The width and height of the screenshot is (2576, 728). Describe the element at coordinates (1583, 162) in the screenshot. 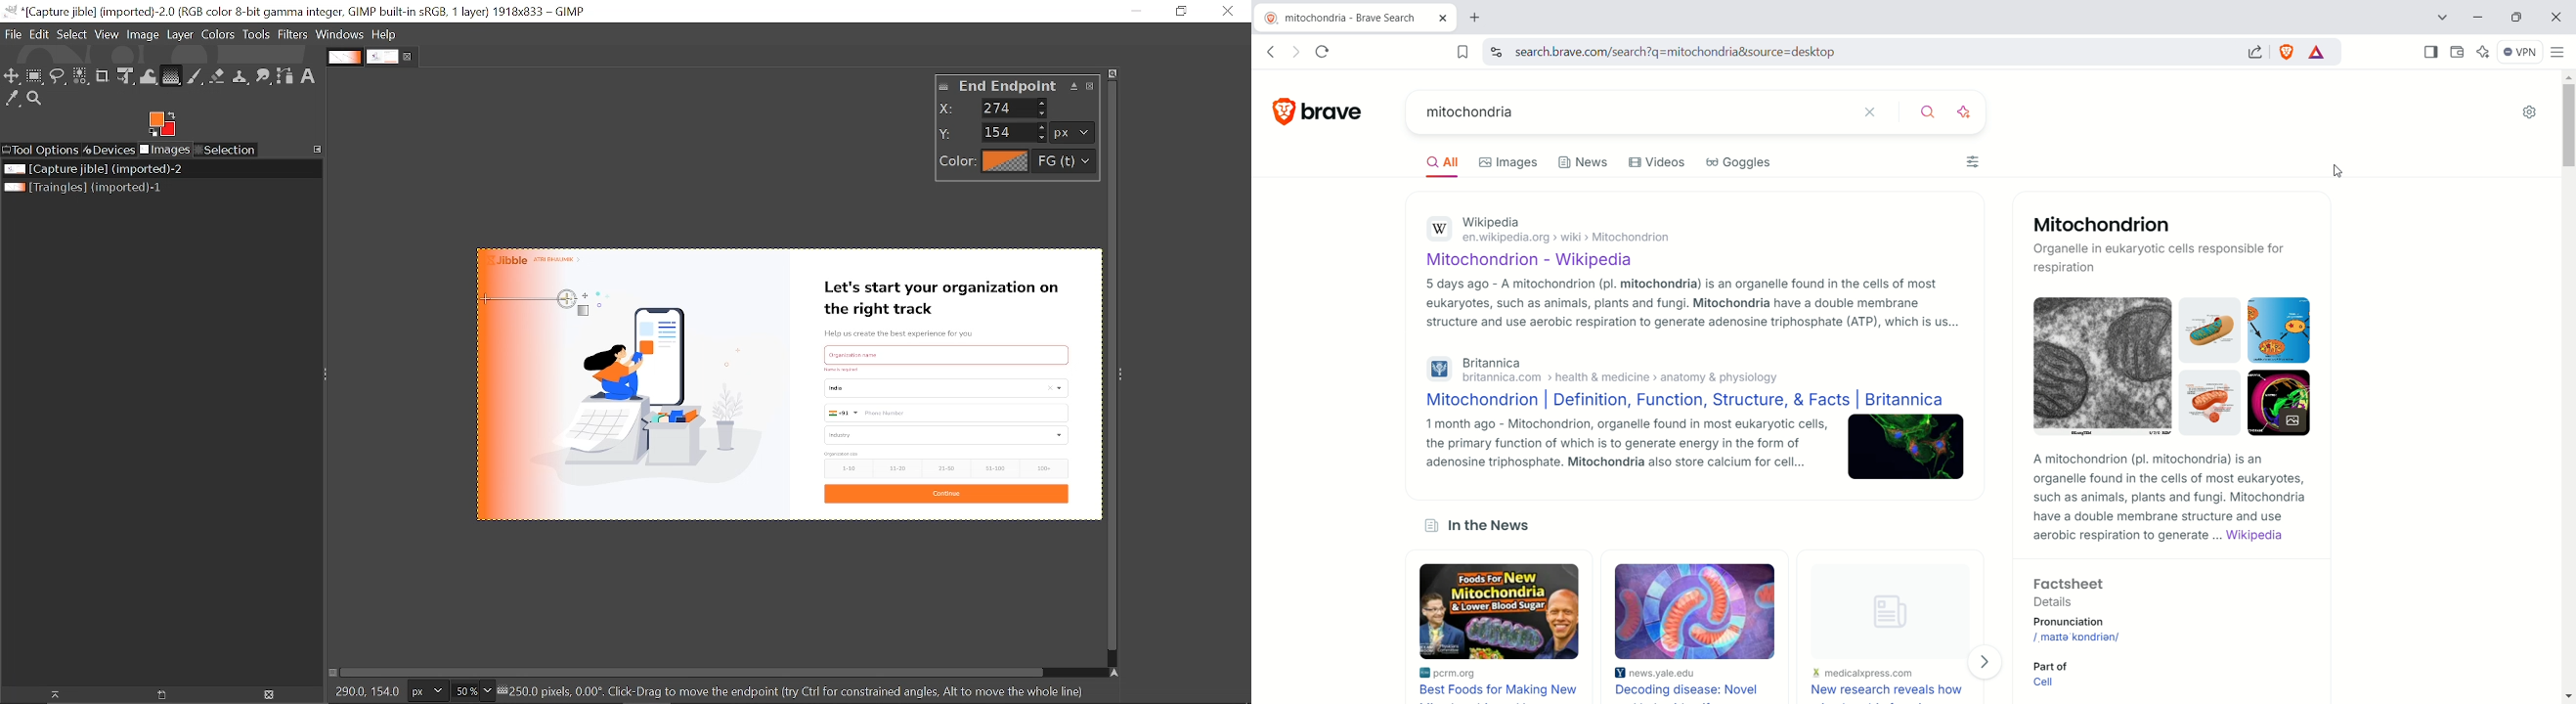

I see `News` at that location.